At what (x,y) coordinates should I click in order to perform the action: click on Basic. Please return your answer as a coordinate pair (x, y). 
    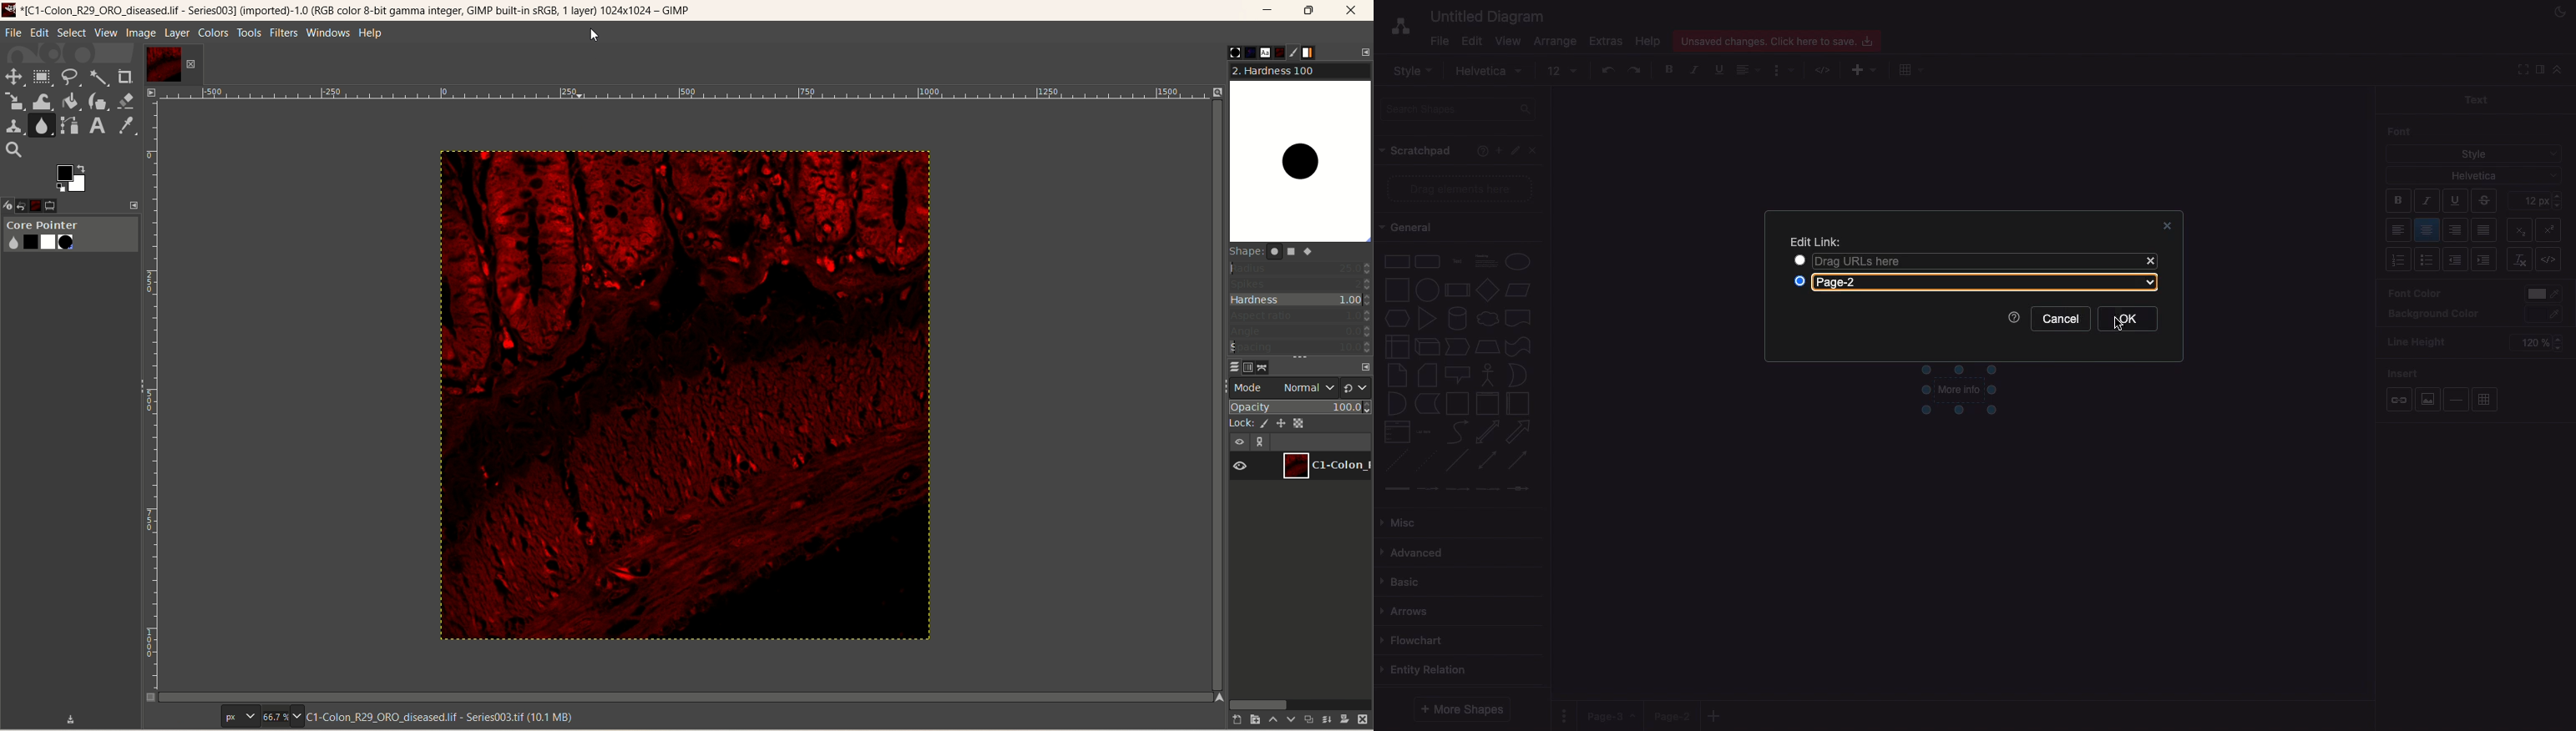
    Looking at the image, I should click on (1403, 582).